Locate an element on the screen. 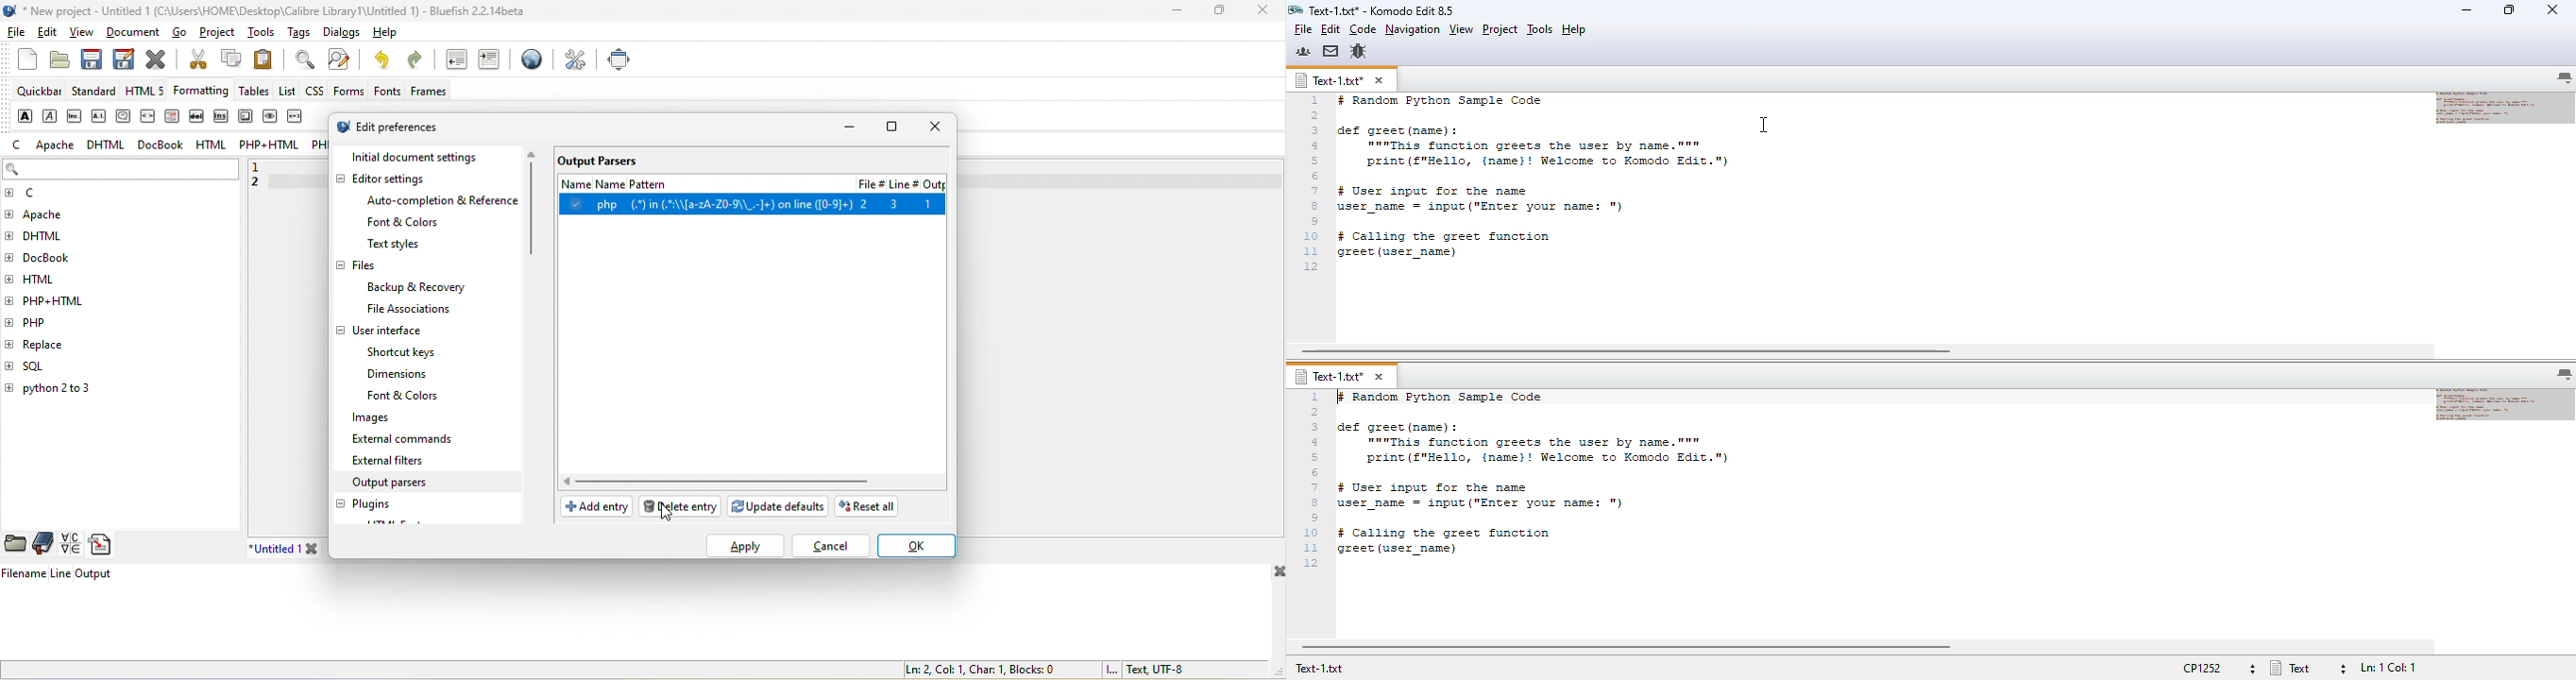 This screenshot has height=700, width=2576. c is located at coordinates (18, 145).